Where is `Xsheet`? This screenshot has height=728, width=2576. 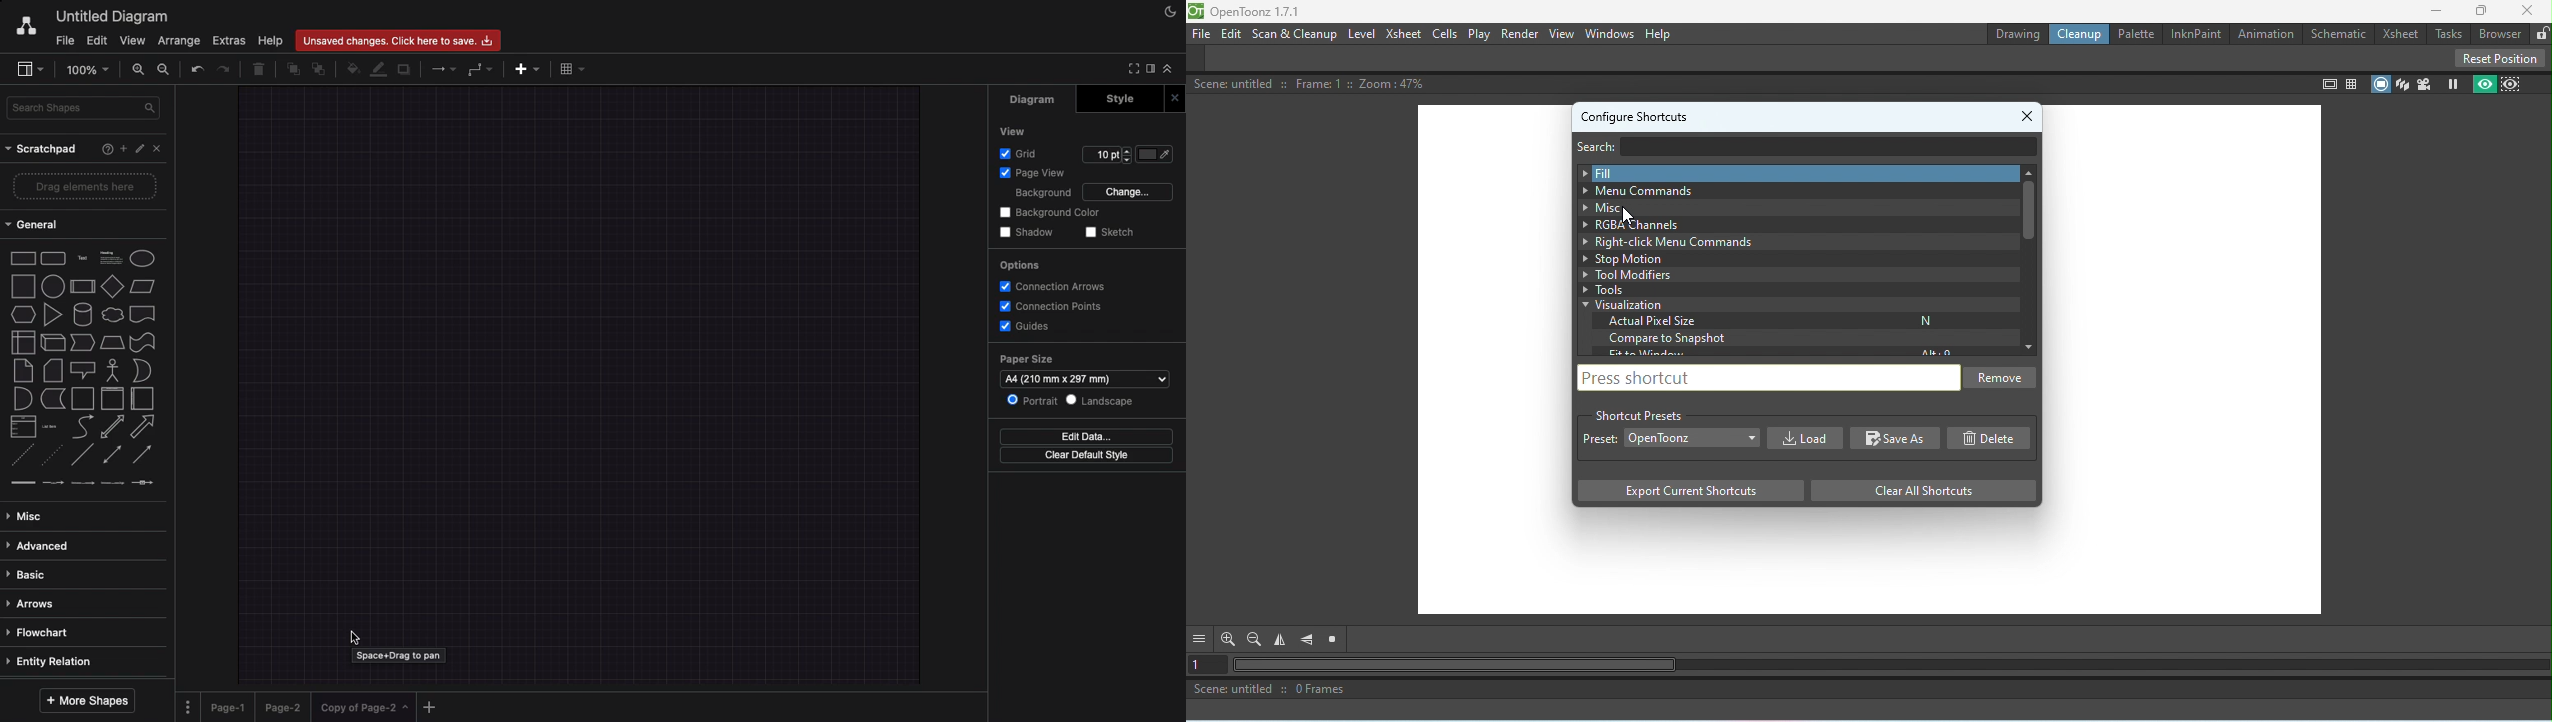
Xsheet is located at coordinates (2399, 32).